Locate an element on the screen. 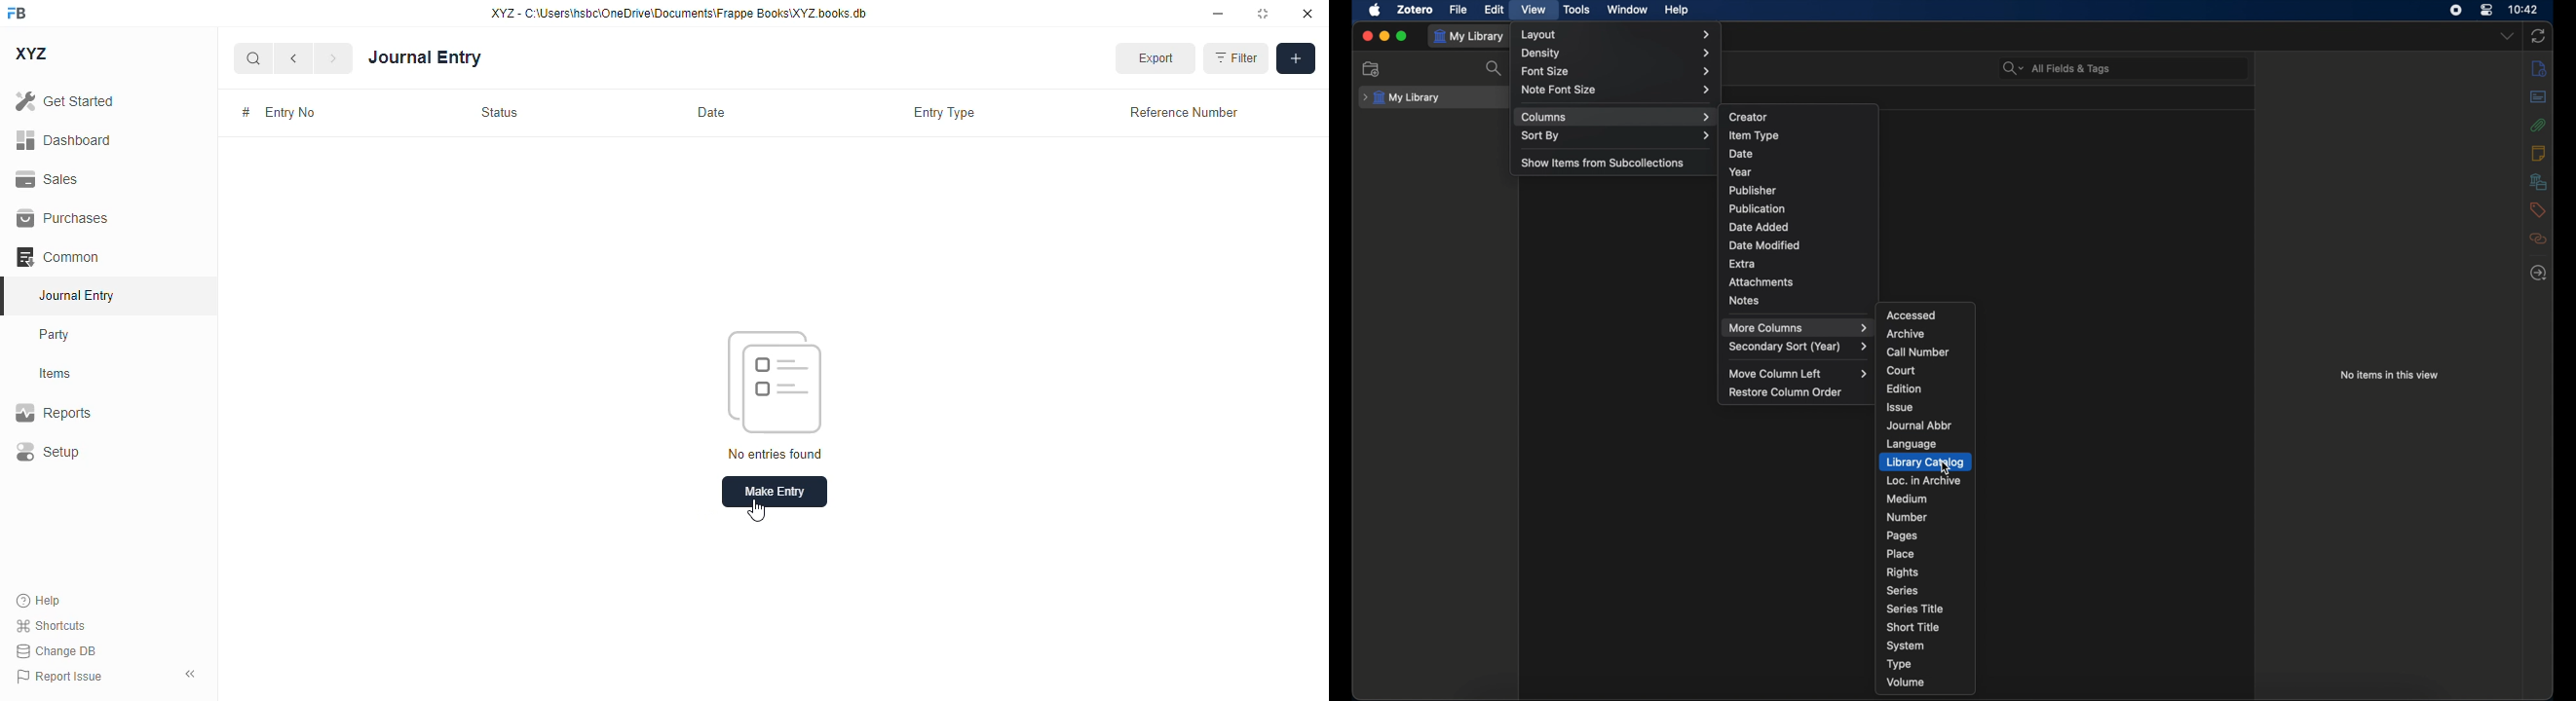 The height and width of the screenshot is (728, 2576). item type is located at coordinates (1754, 135).